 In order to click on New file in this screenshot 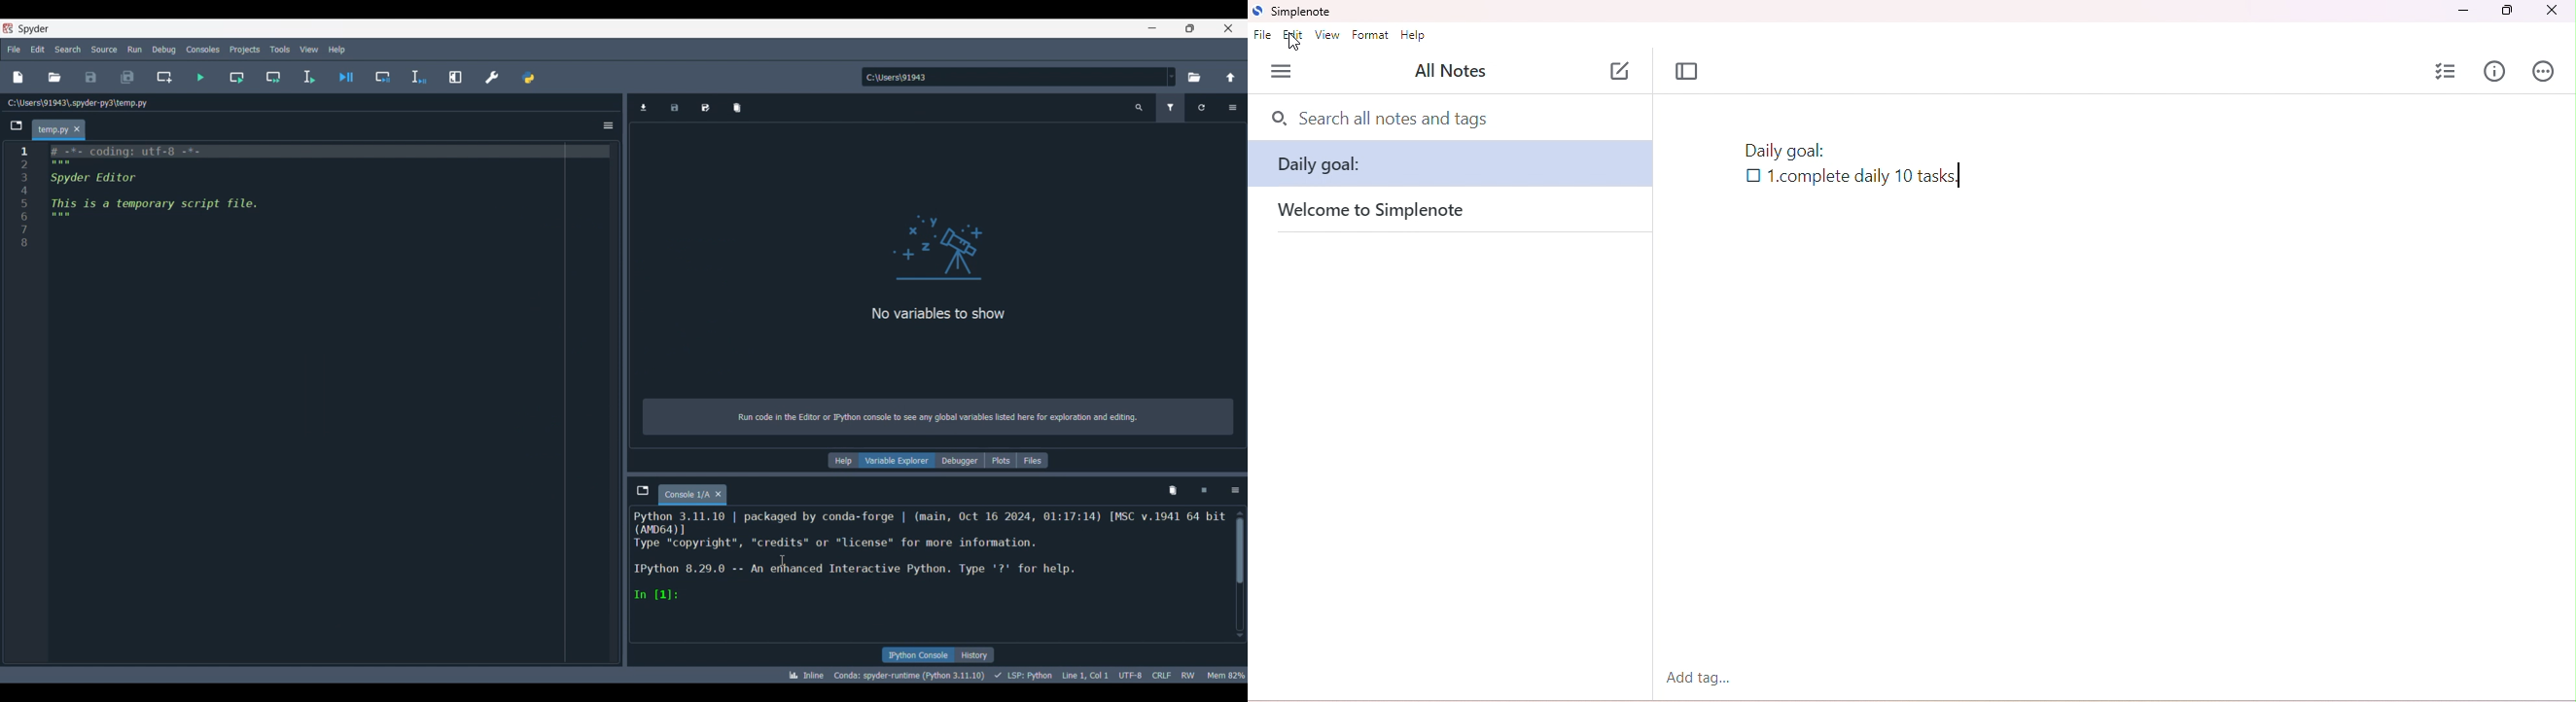, I will do `click(18, 77)`.